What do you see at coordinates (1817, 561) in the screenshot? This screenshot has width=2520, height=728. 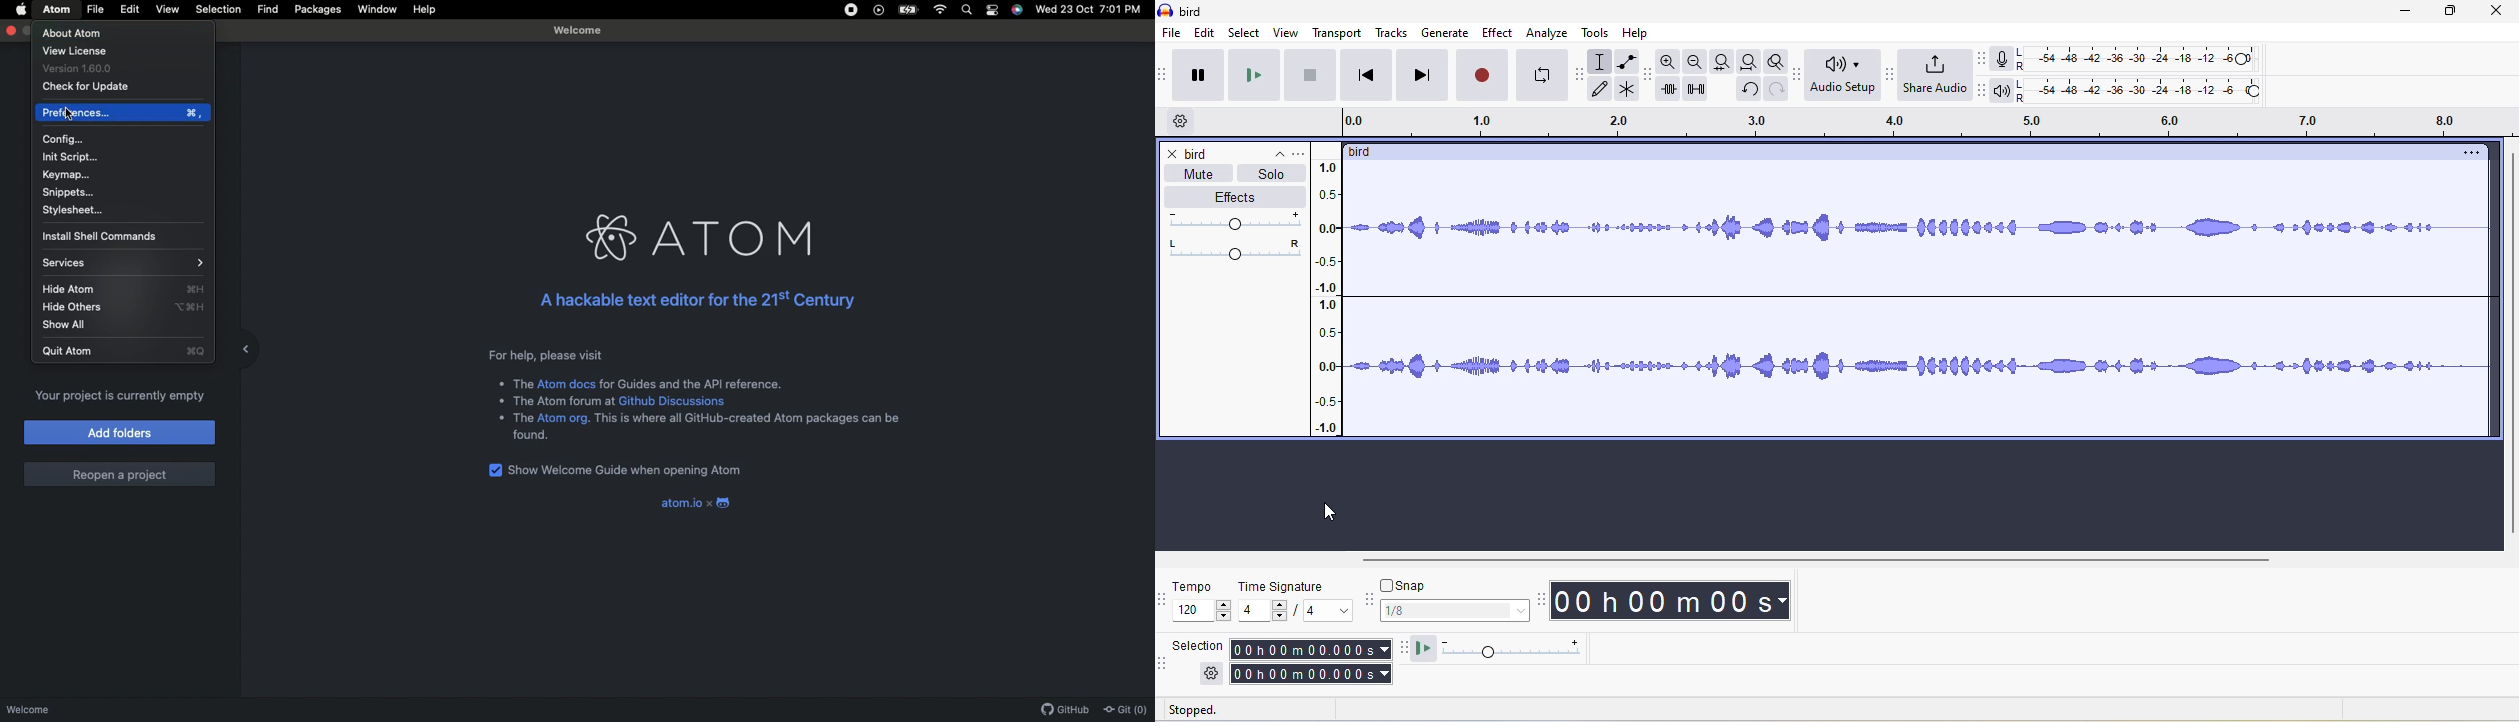 I see `horizontal scroll bar` at bounding box center [1817, 561].